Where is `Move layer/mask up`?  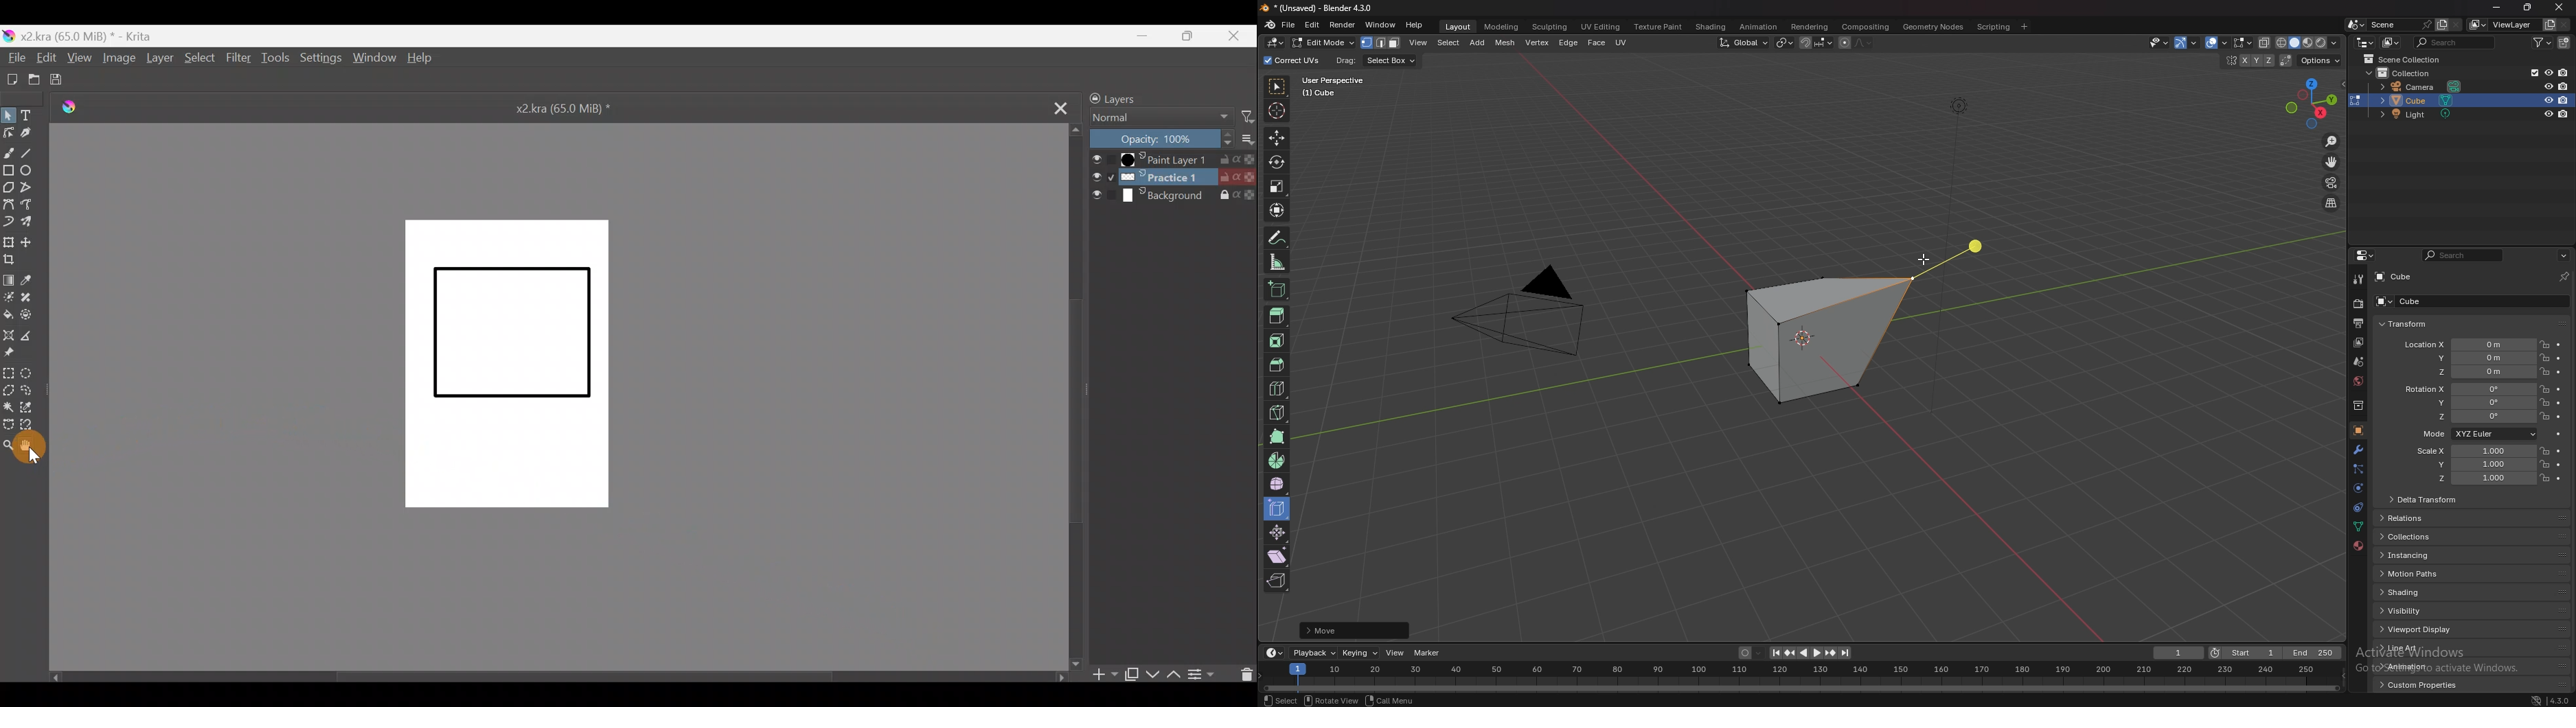
Move layer/mask up is located at coordinates (1170, 675).